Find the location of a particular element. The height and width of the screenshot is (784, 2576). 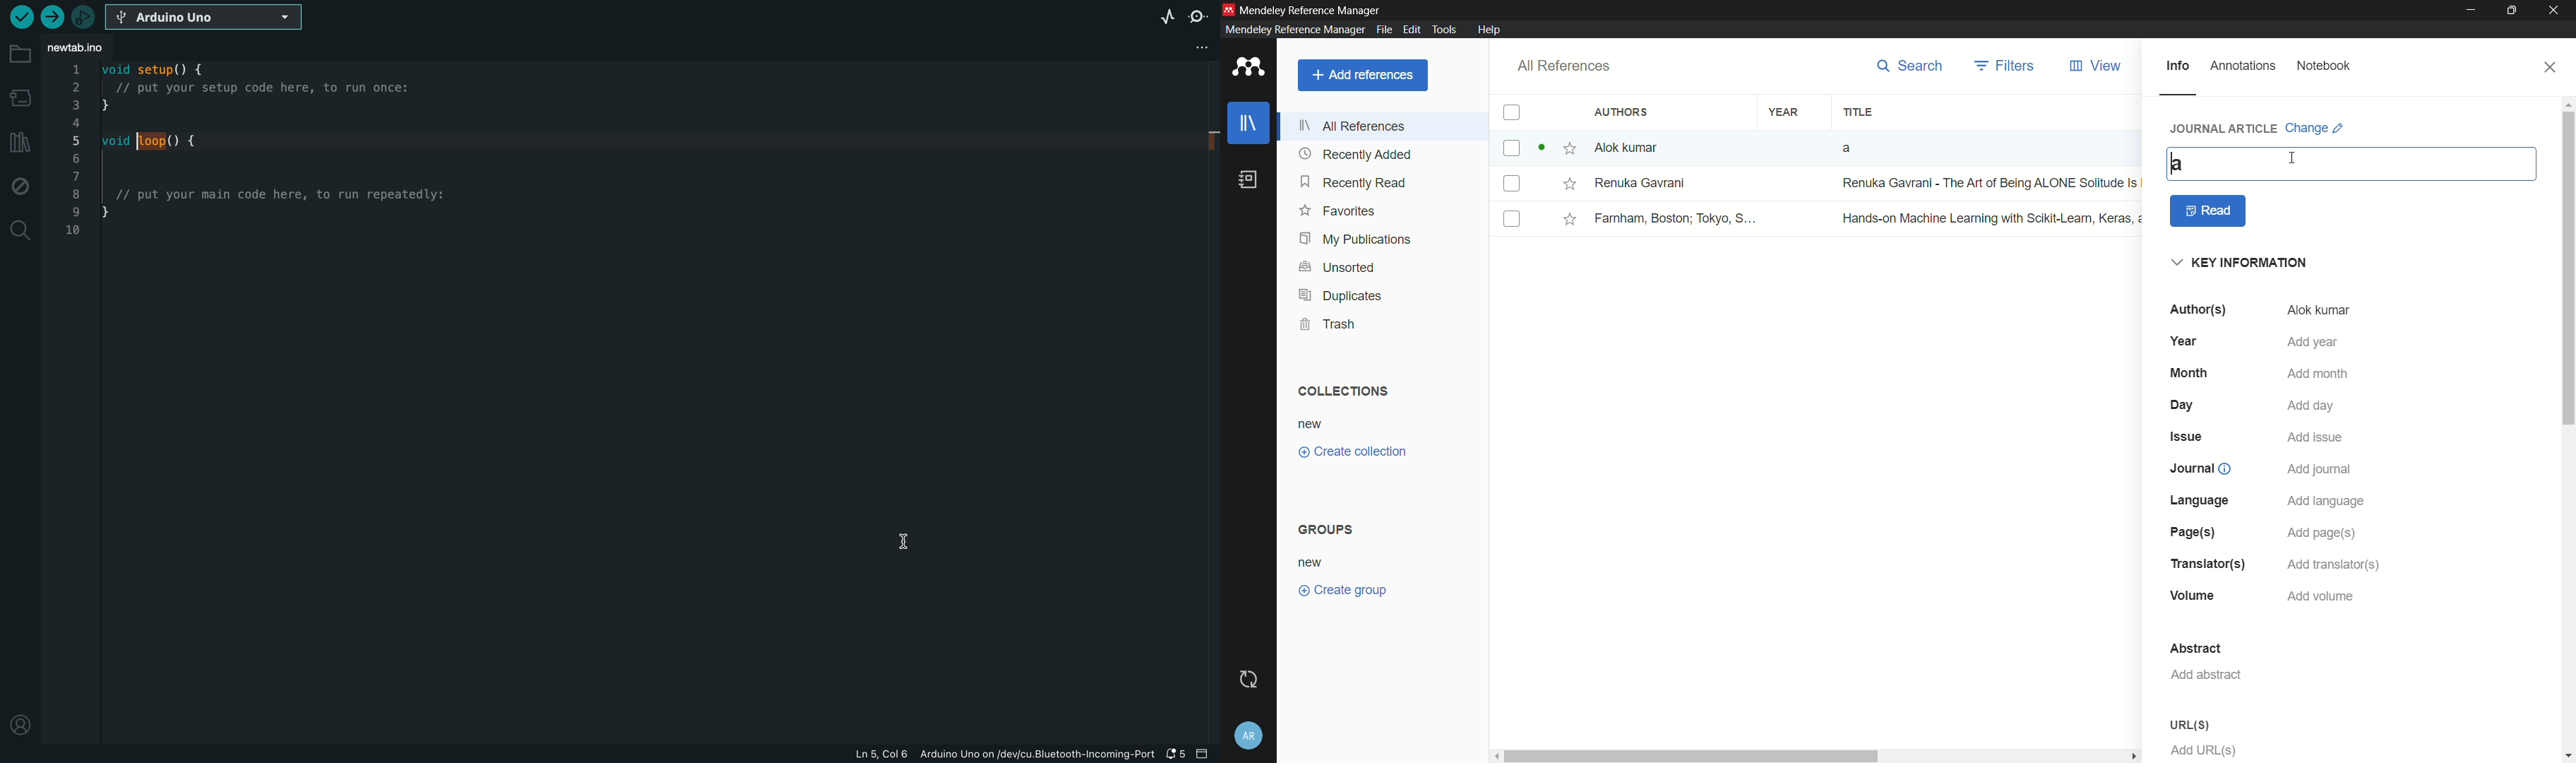

abstract is located at coordinates (2195, 649).